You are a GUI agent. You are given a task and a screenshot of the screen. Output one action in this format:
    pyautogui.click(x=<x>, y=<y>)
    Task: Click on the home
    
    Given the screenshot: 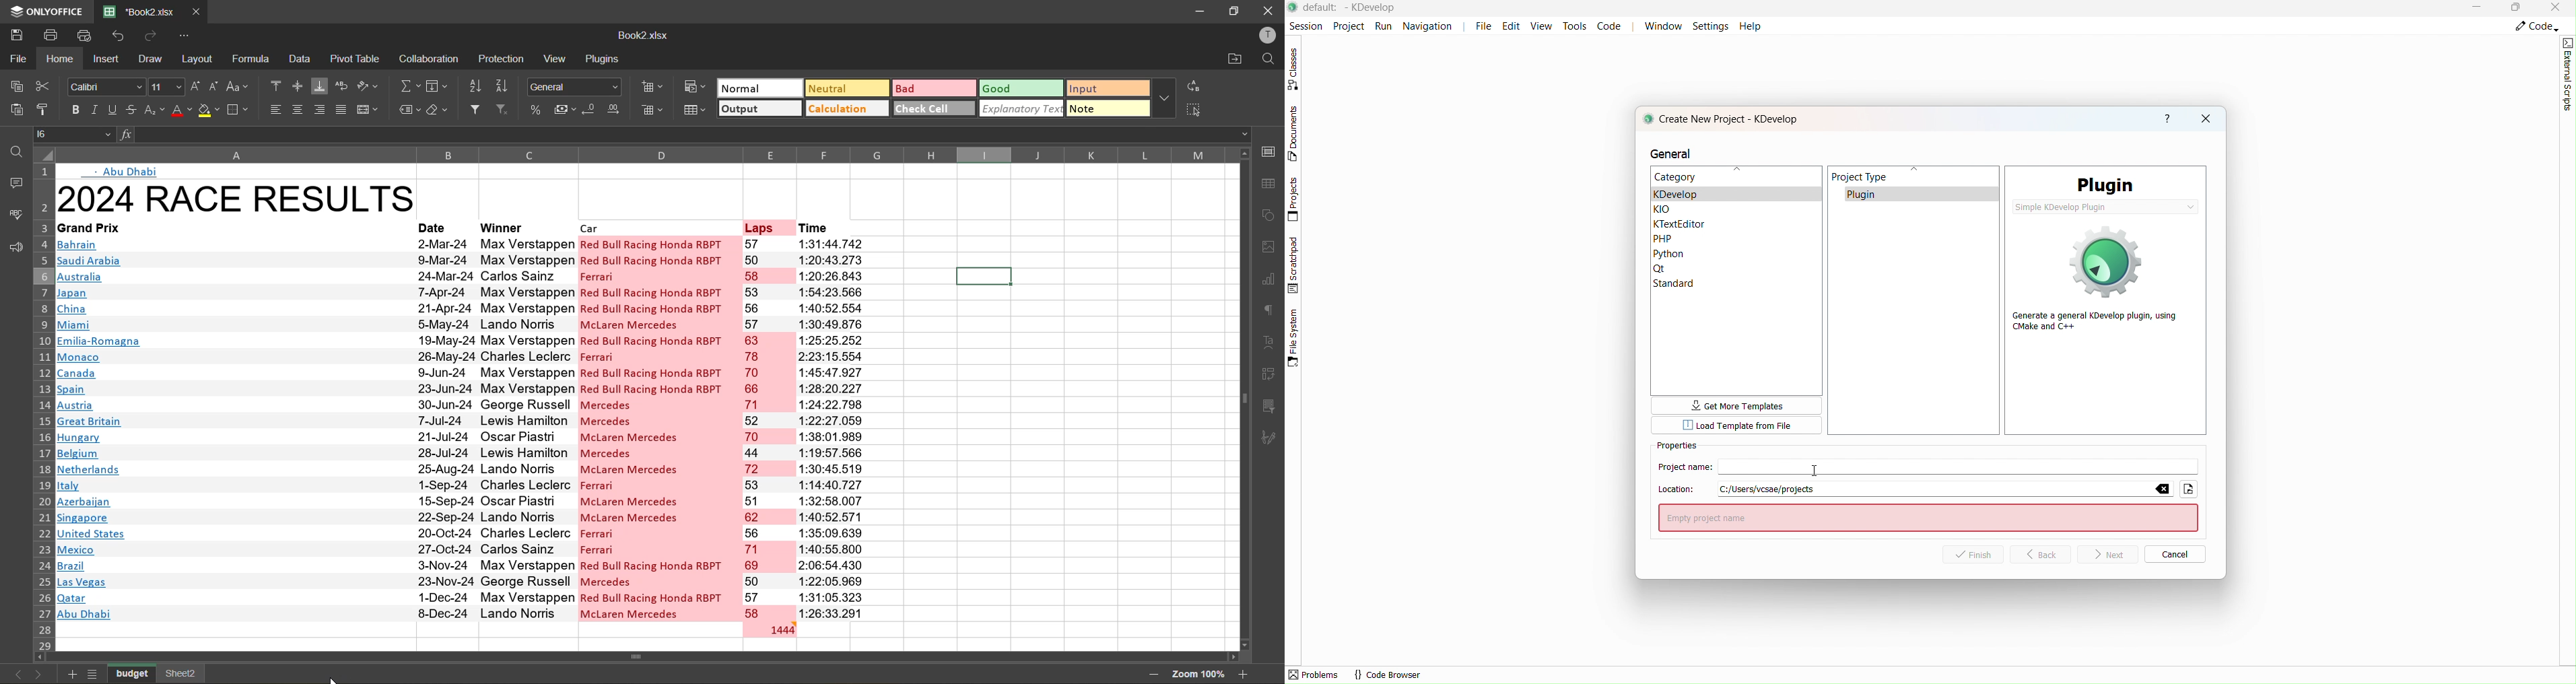 What is the action you would take?
    pyautogui.click(x=59, y=59)
    